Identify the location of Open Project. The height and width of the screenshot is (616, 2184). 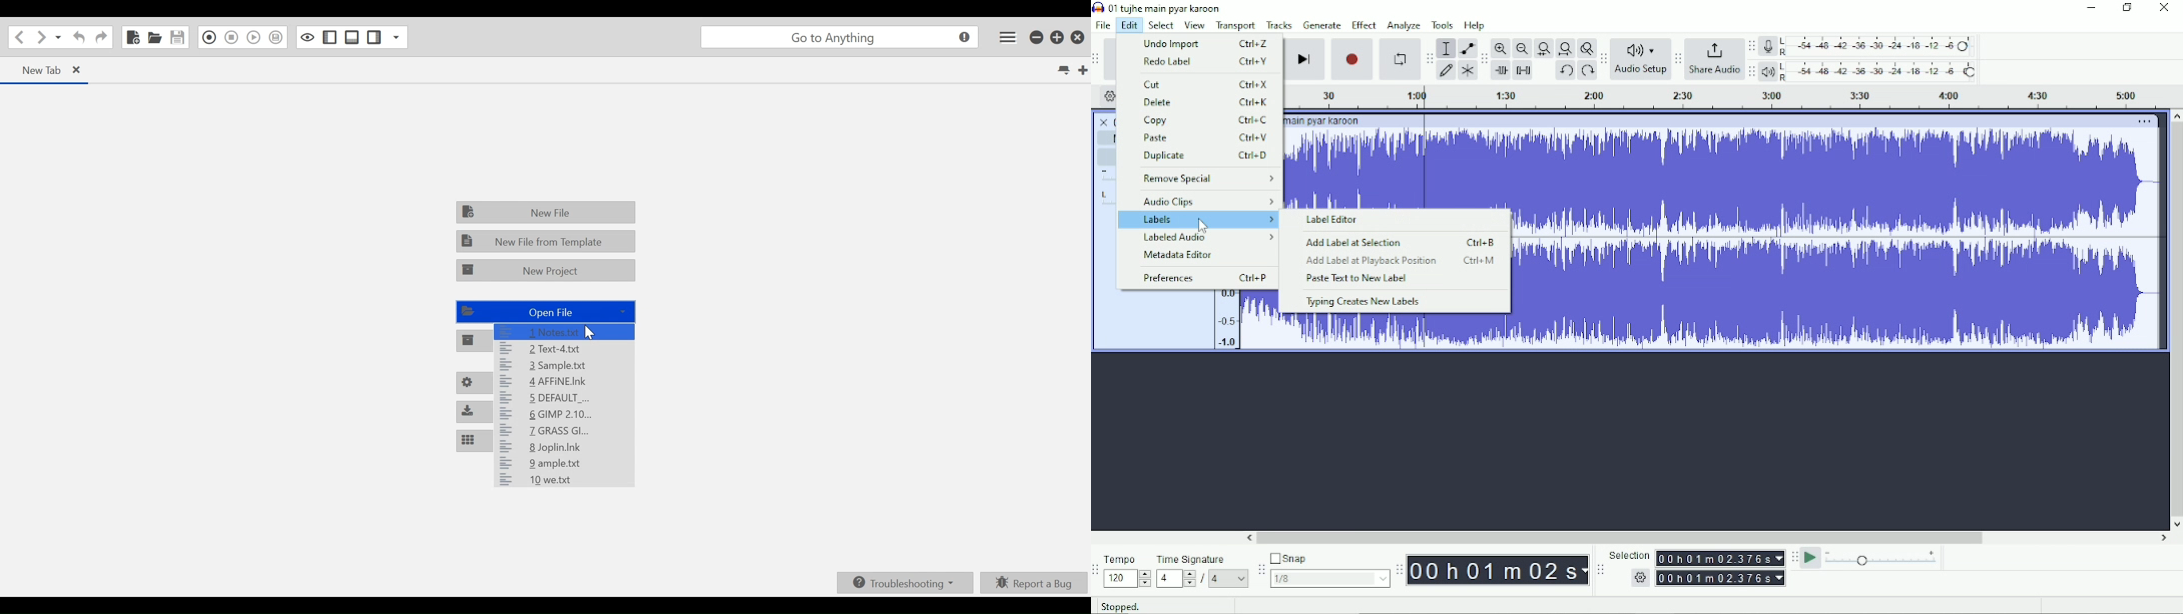
(475, 342).